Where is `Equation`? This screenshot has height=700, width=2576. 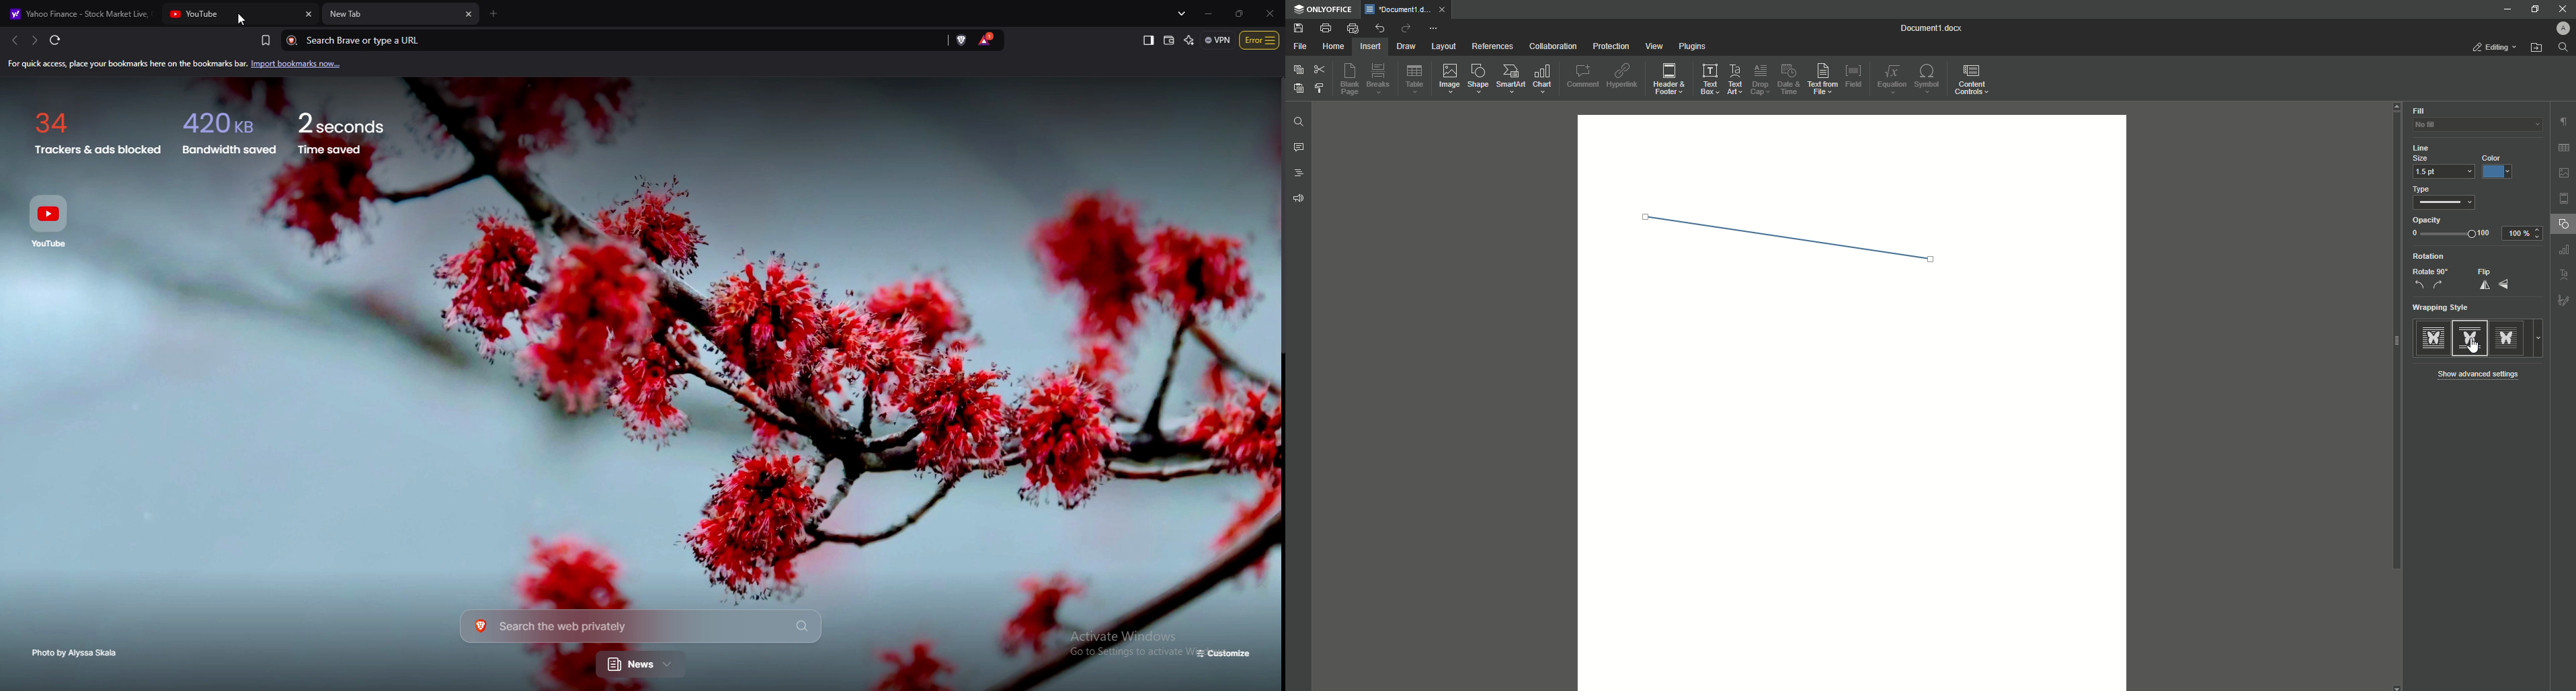 Equation is located at coordinates (1892, 79).